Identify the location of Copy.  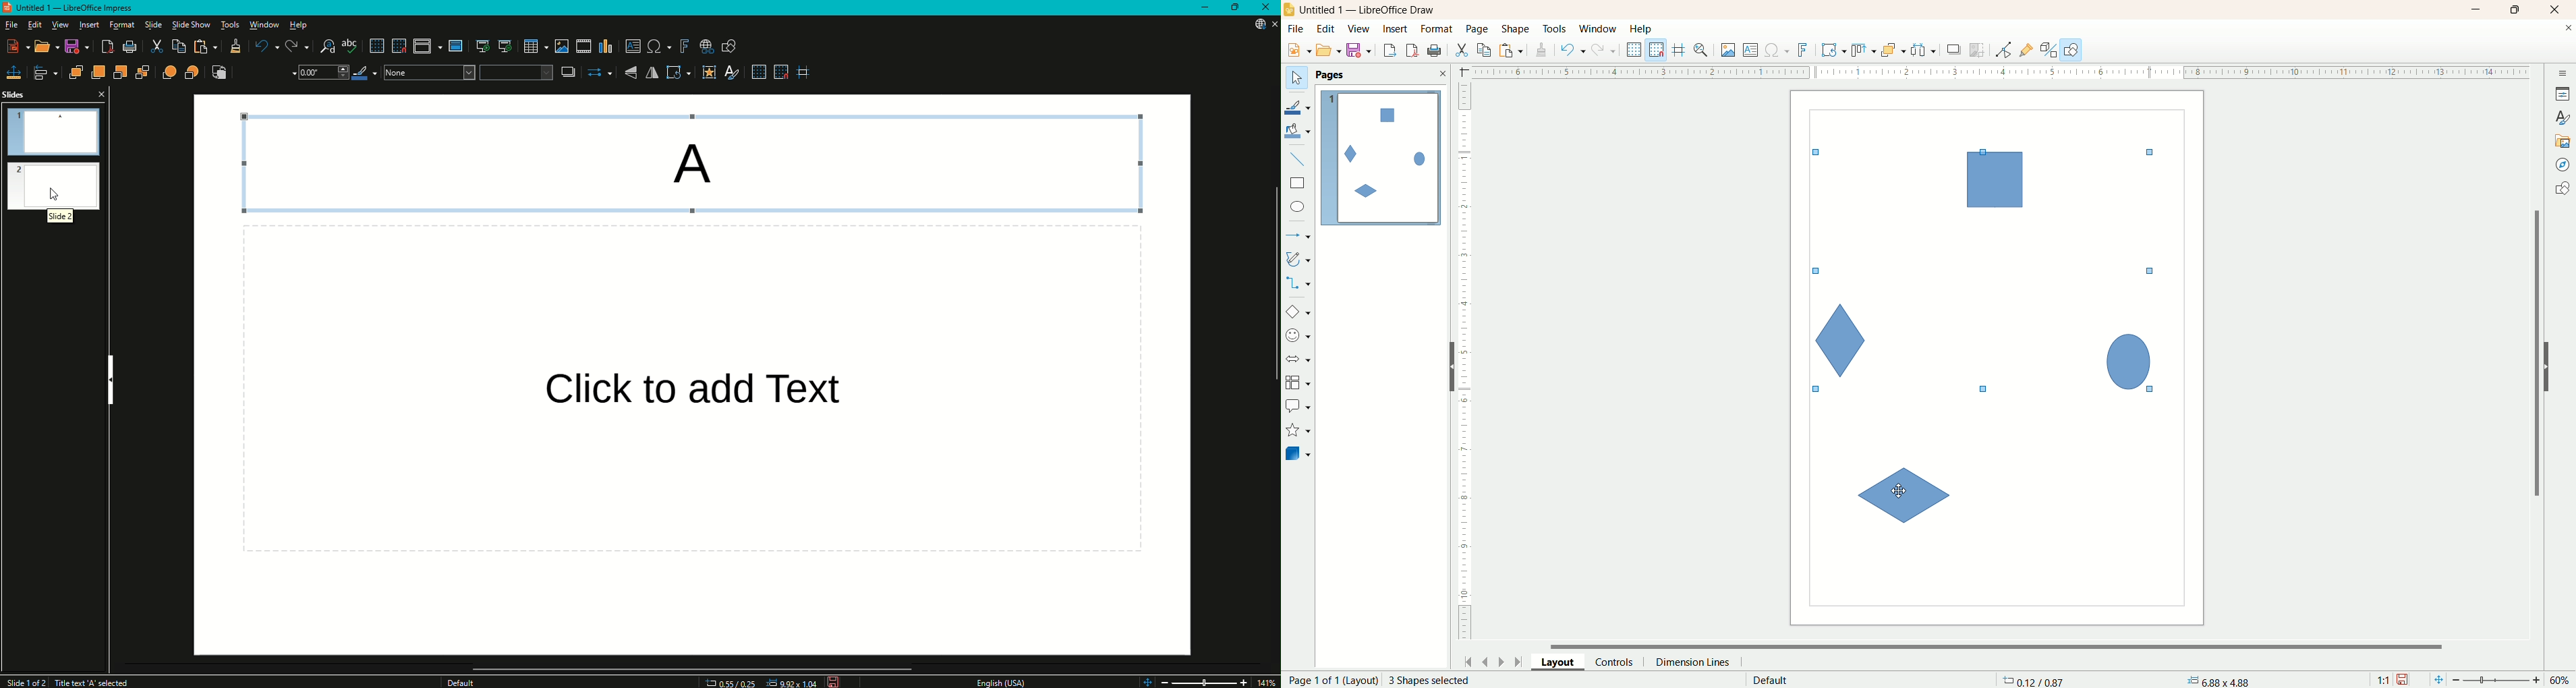
(174, 46).